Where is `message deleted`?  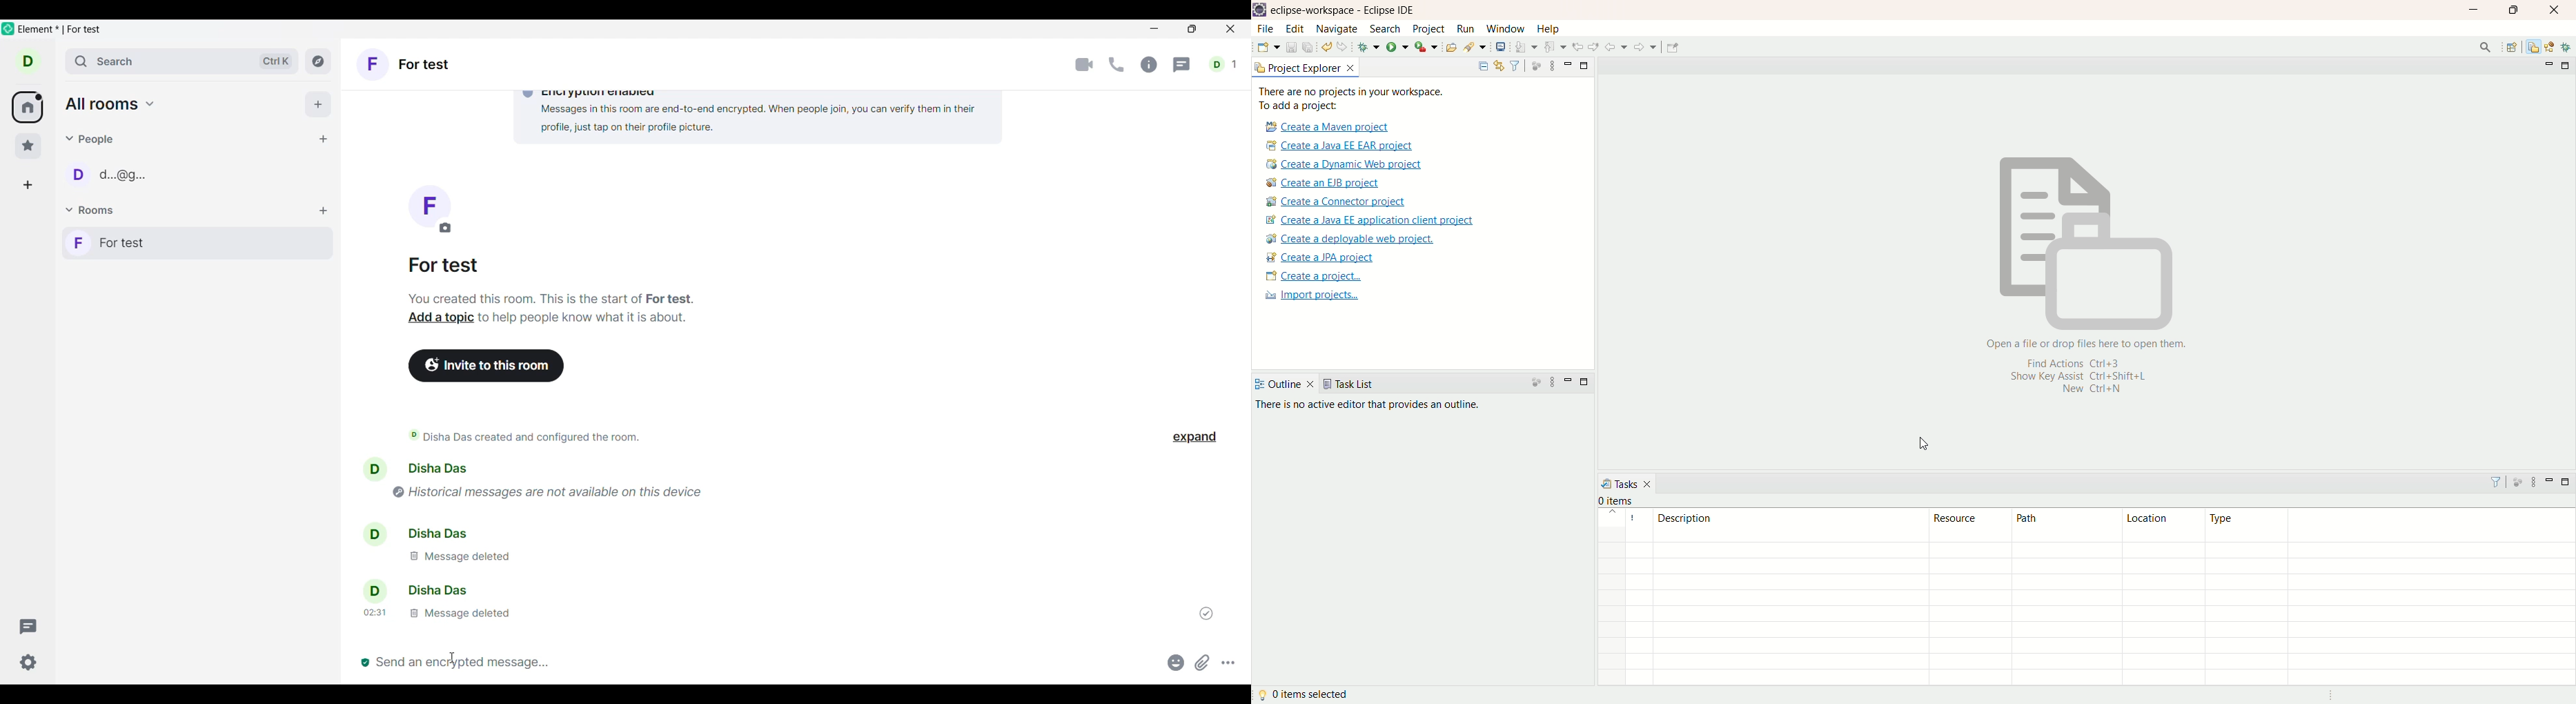 message deleted is located at coordinates (440, 615).